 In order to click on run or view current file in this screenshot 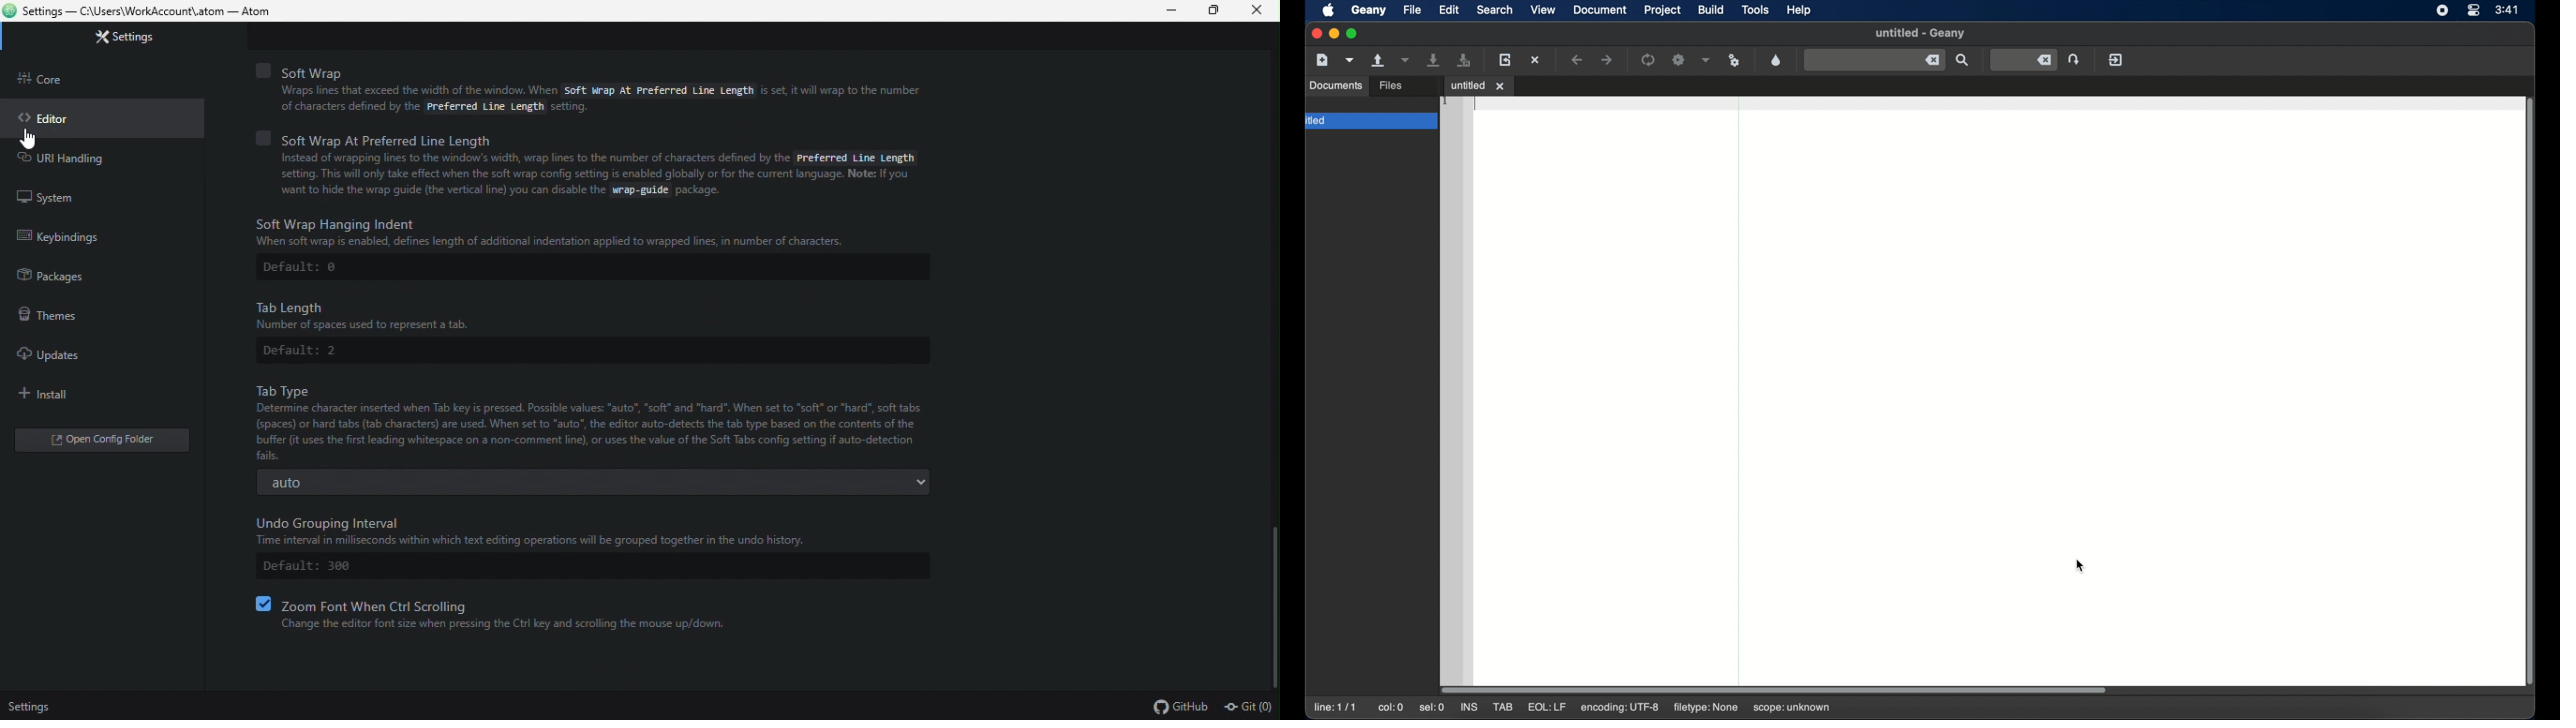, I will do `click(1735, 61)`.